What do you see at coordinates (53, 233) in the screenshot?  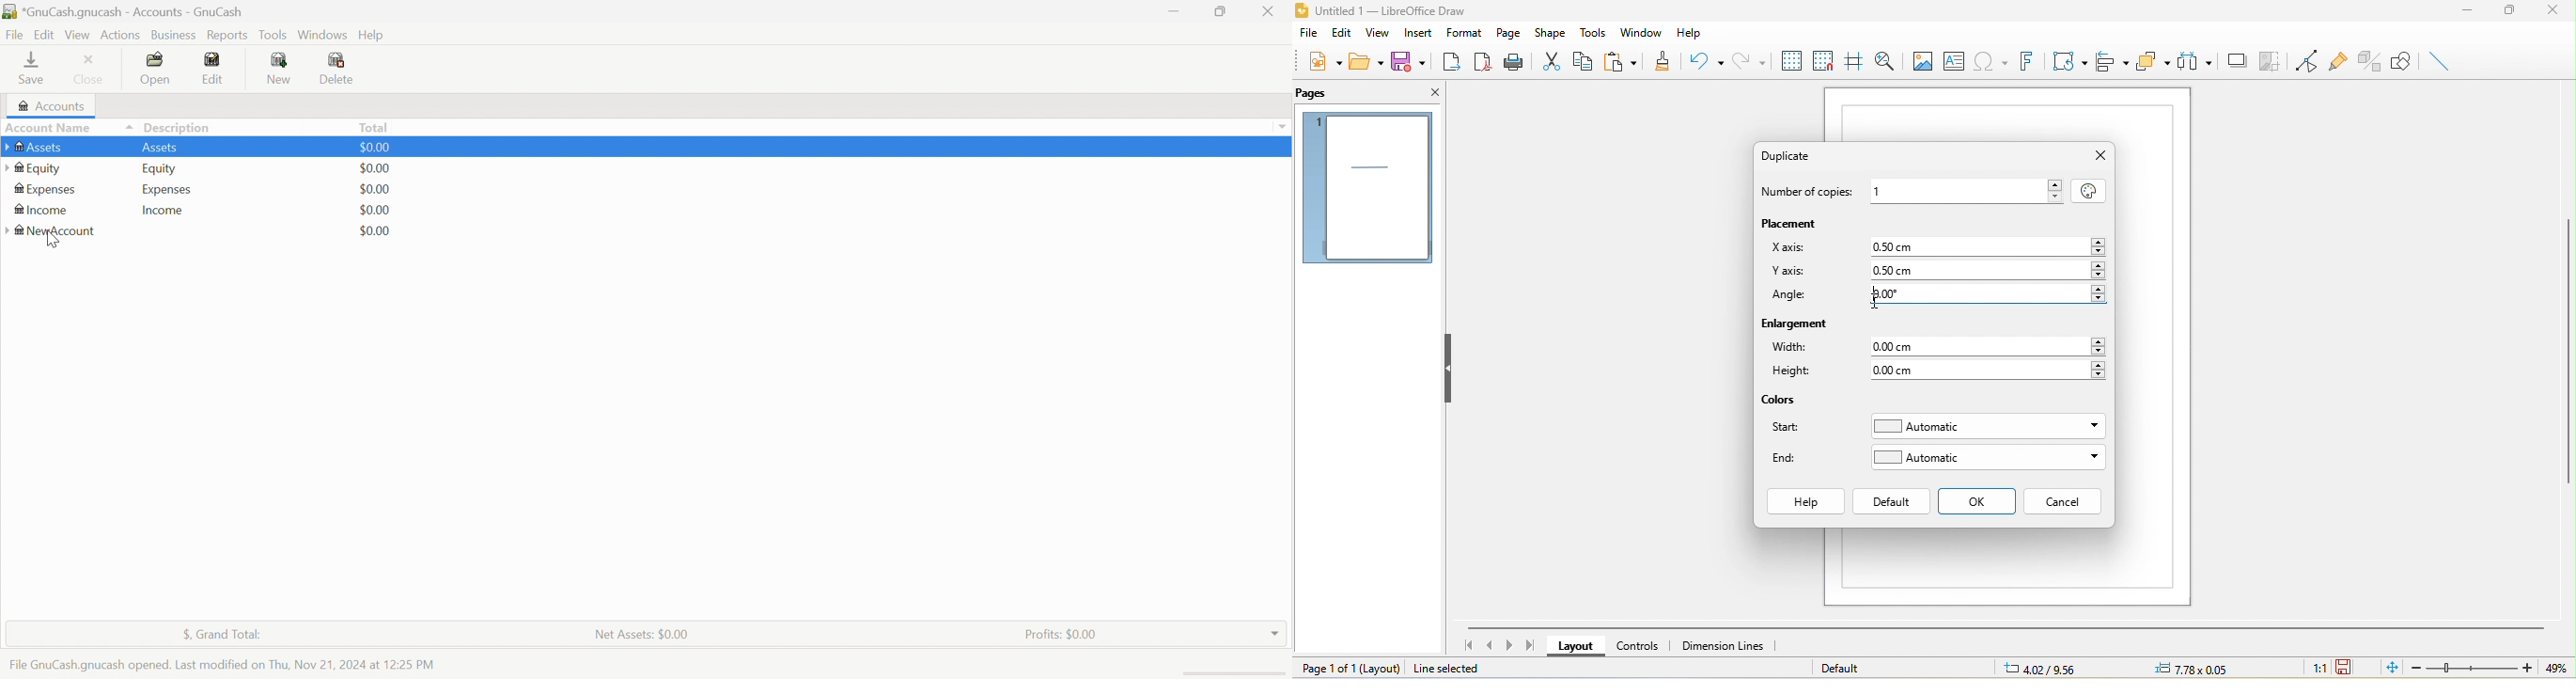 I see `NewAccount` at bounding box center [53, 233].